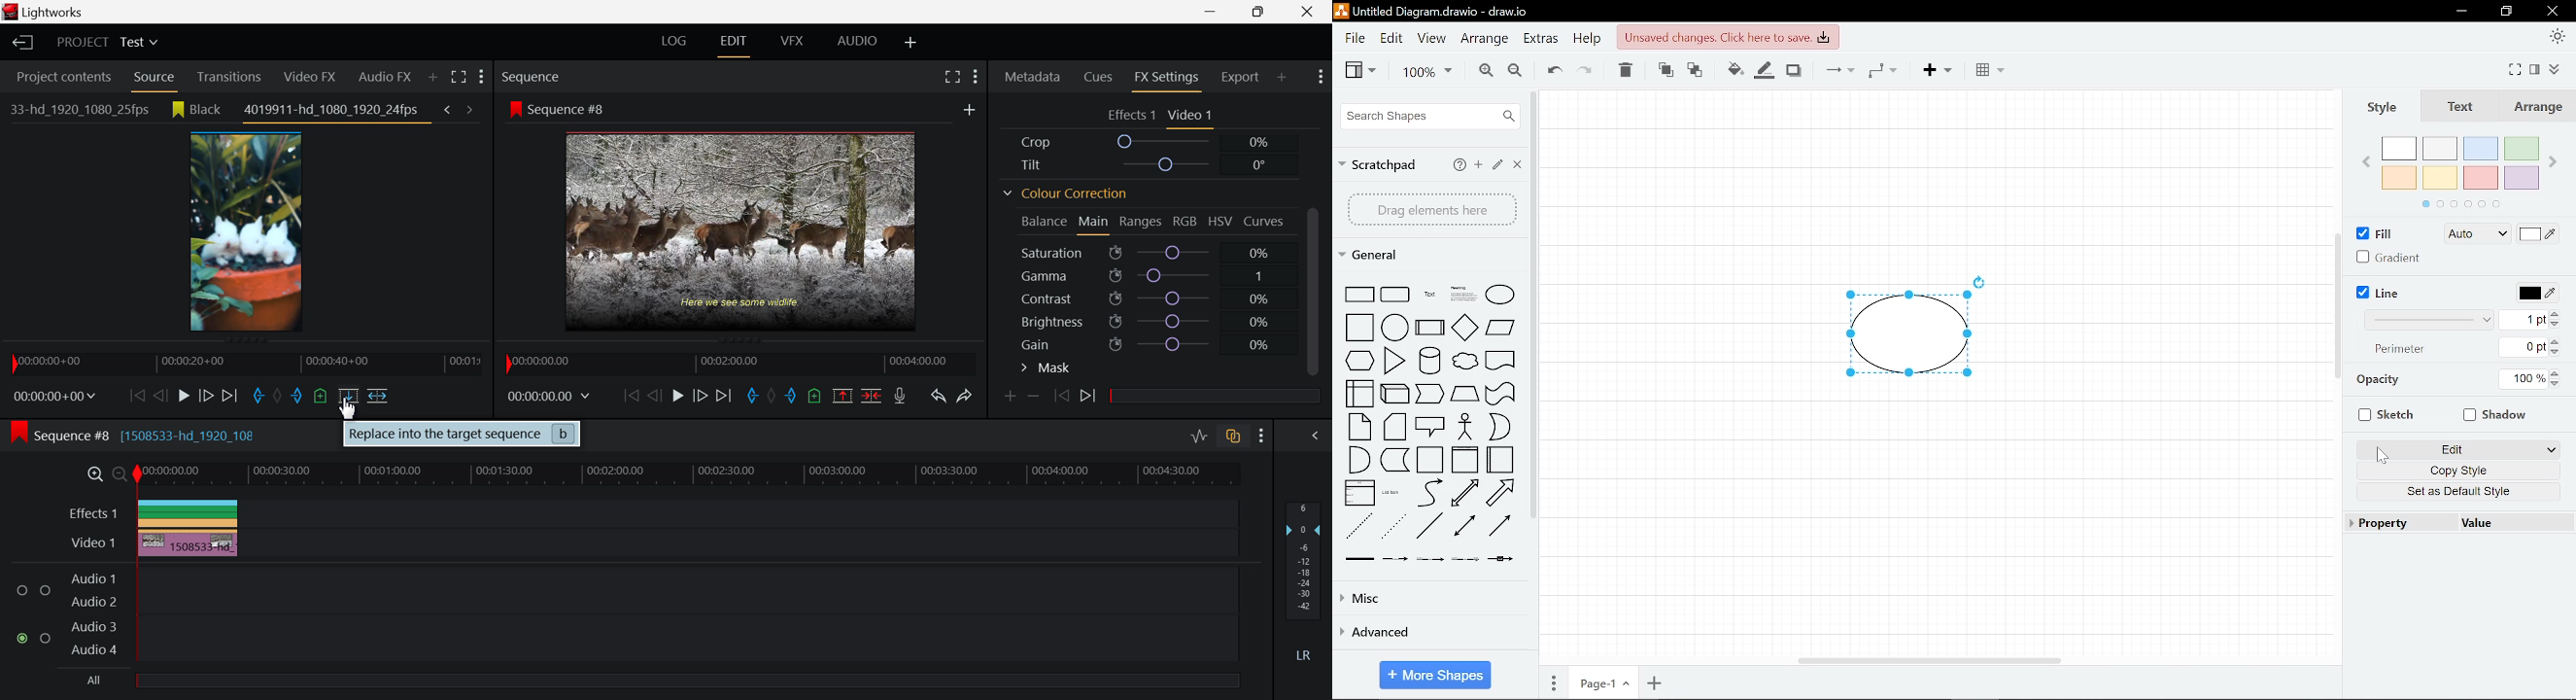 The height and width of the screenshot is (700, 2576). Describe the element at coordinates (1882, 69) in the screenshot. I see `Way points` at that location.